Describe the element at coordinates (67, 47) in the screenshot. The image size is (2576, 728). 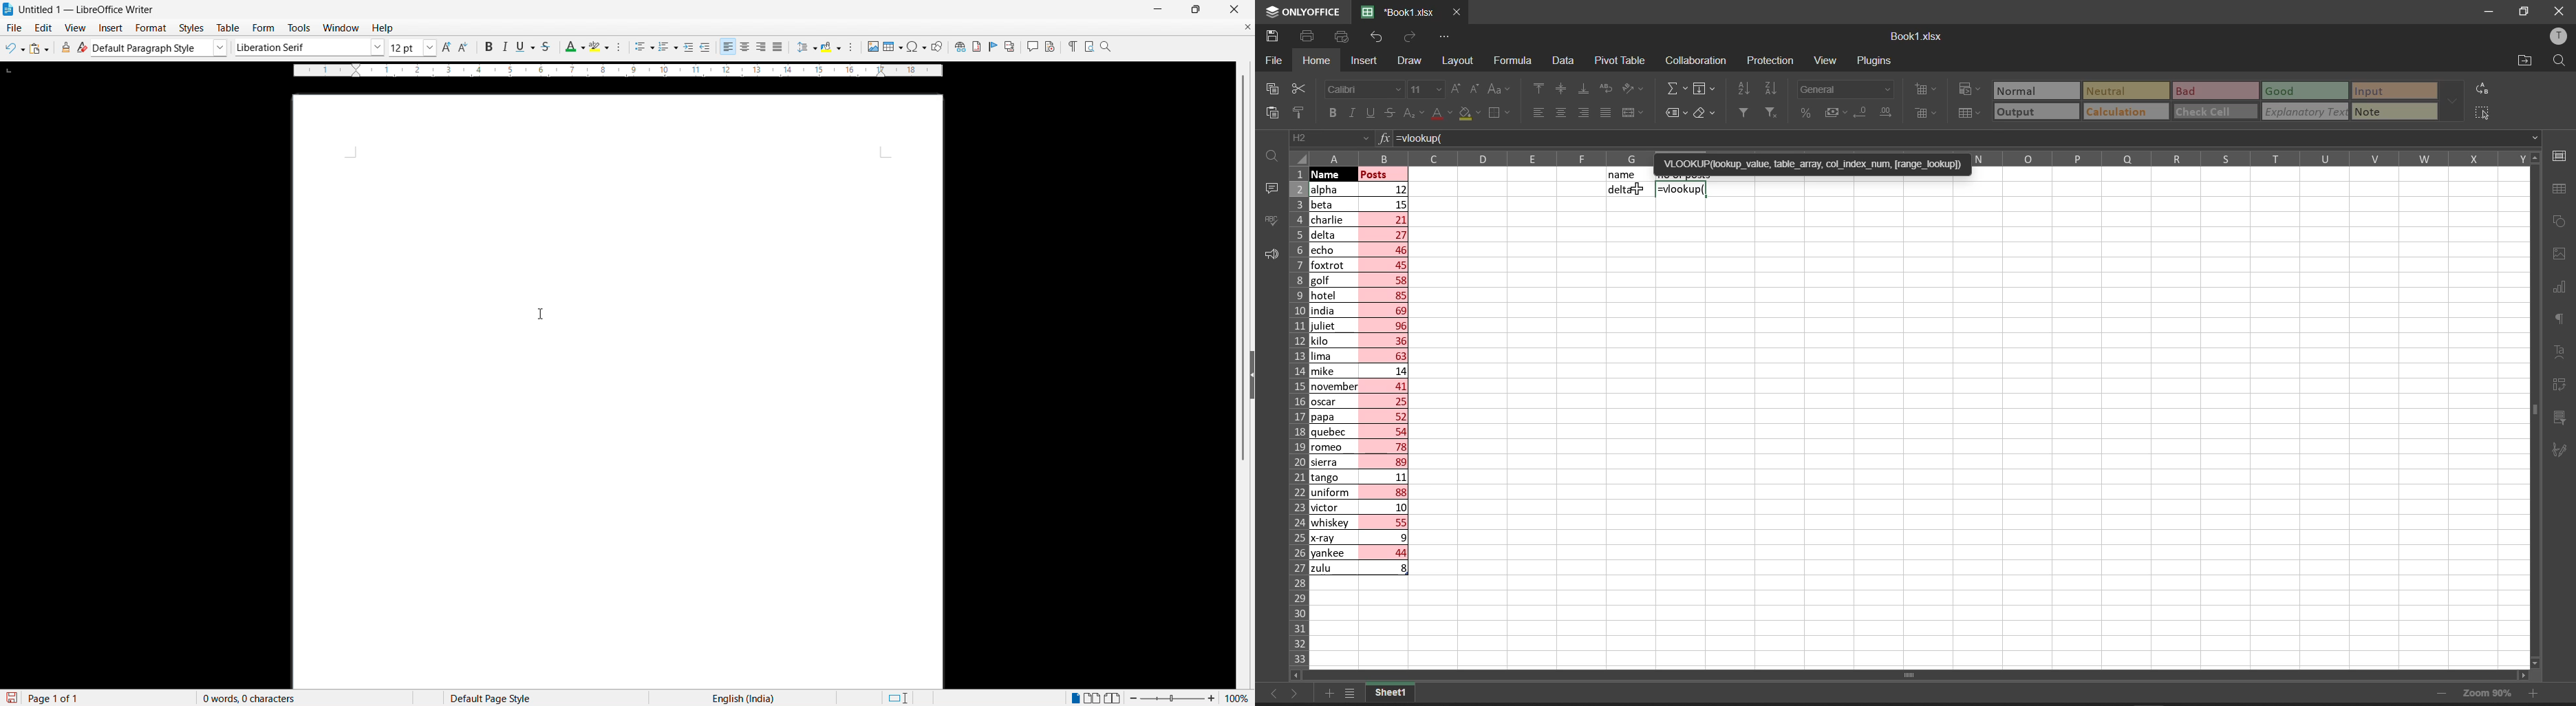
I see `Clone formatting ` at that location.